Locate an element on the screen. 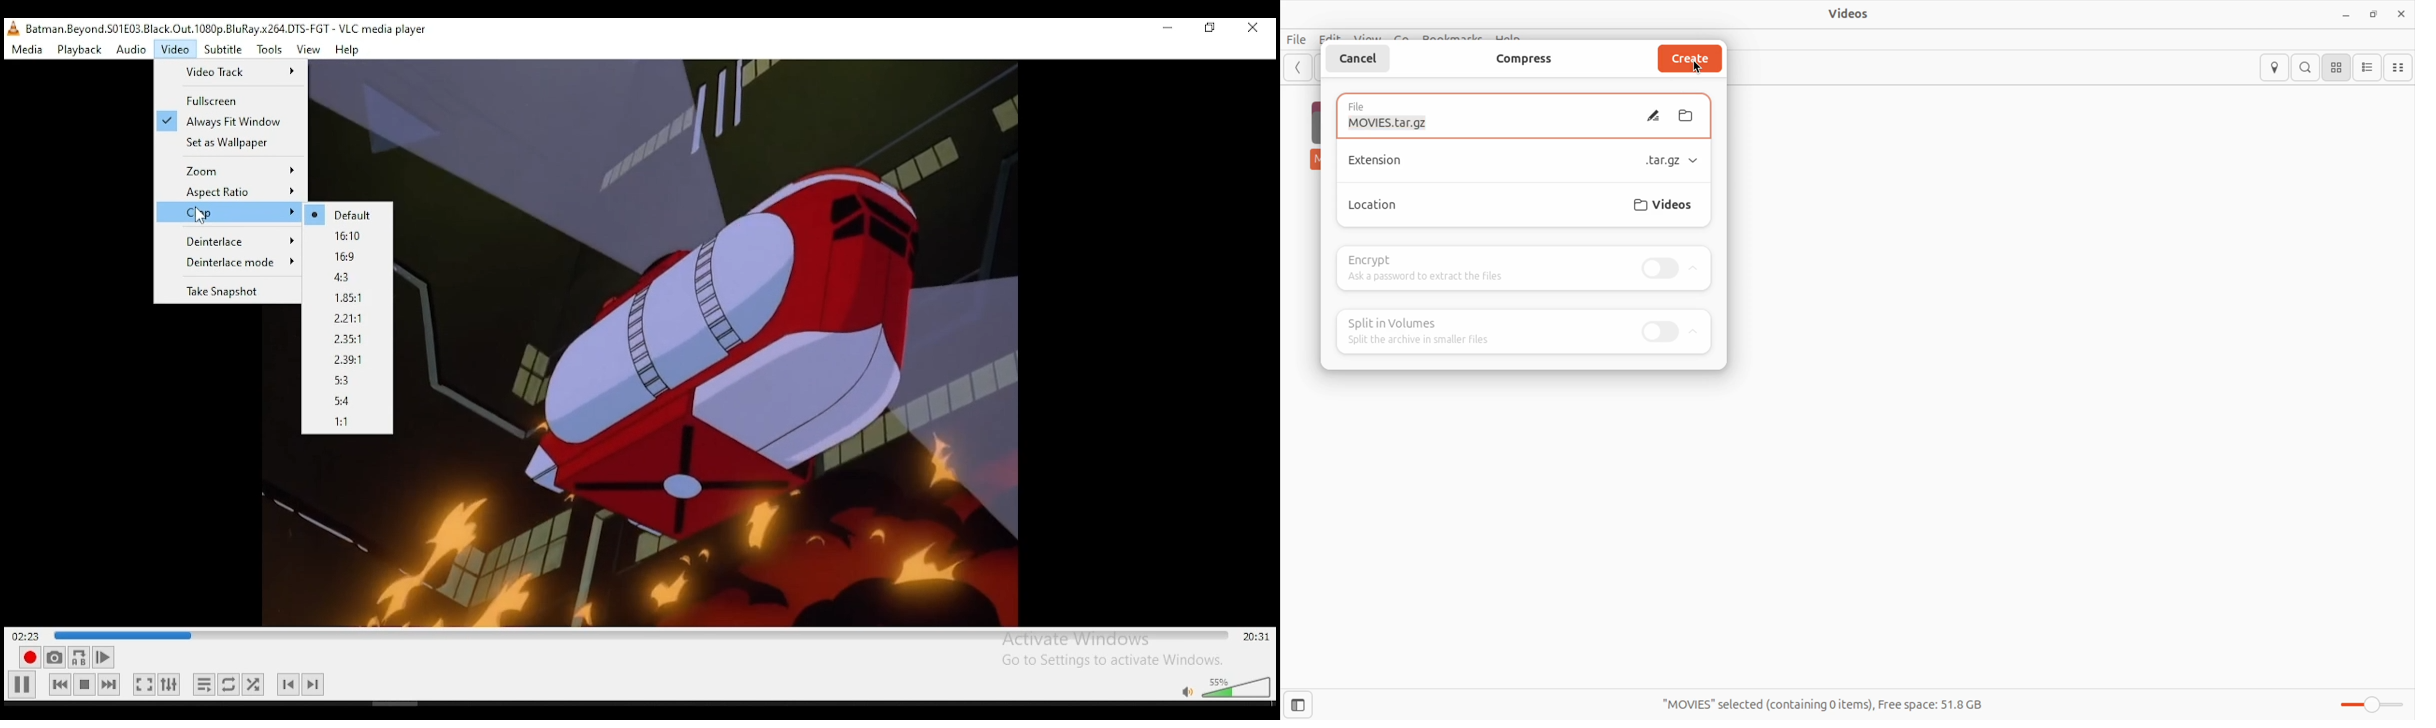 The height and width of the screenshot is (728, 2436). view is located at coordinates (306, 49).